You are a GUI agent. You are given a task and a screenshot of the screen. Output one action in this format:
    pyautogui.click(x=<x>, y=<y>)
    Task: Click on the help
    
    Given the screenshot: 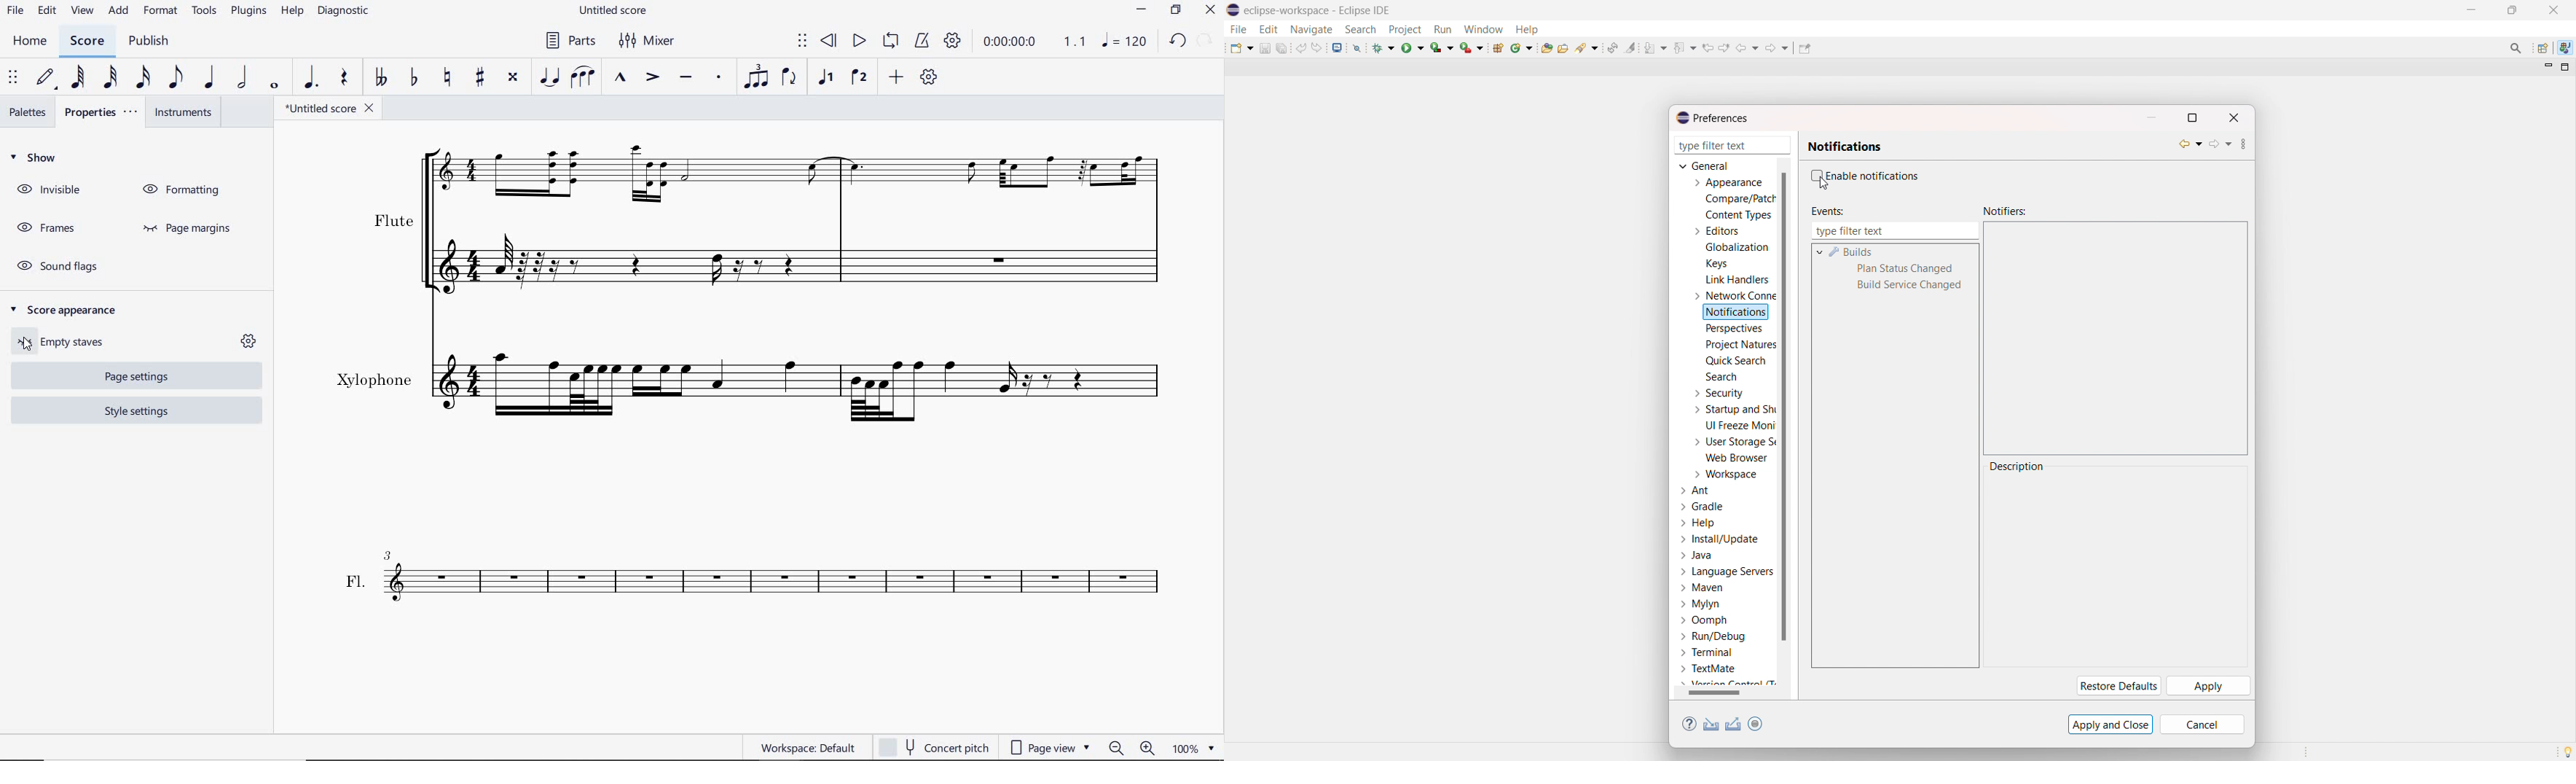 What is the action you would take?
    pyautogui.click(x=1699, y=523)
    